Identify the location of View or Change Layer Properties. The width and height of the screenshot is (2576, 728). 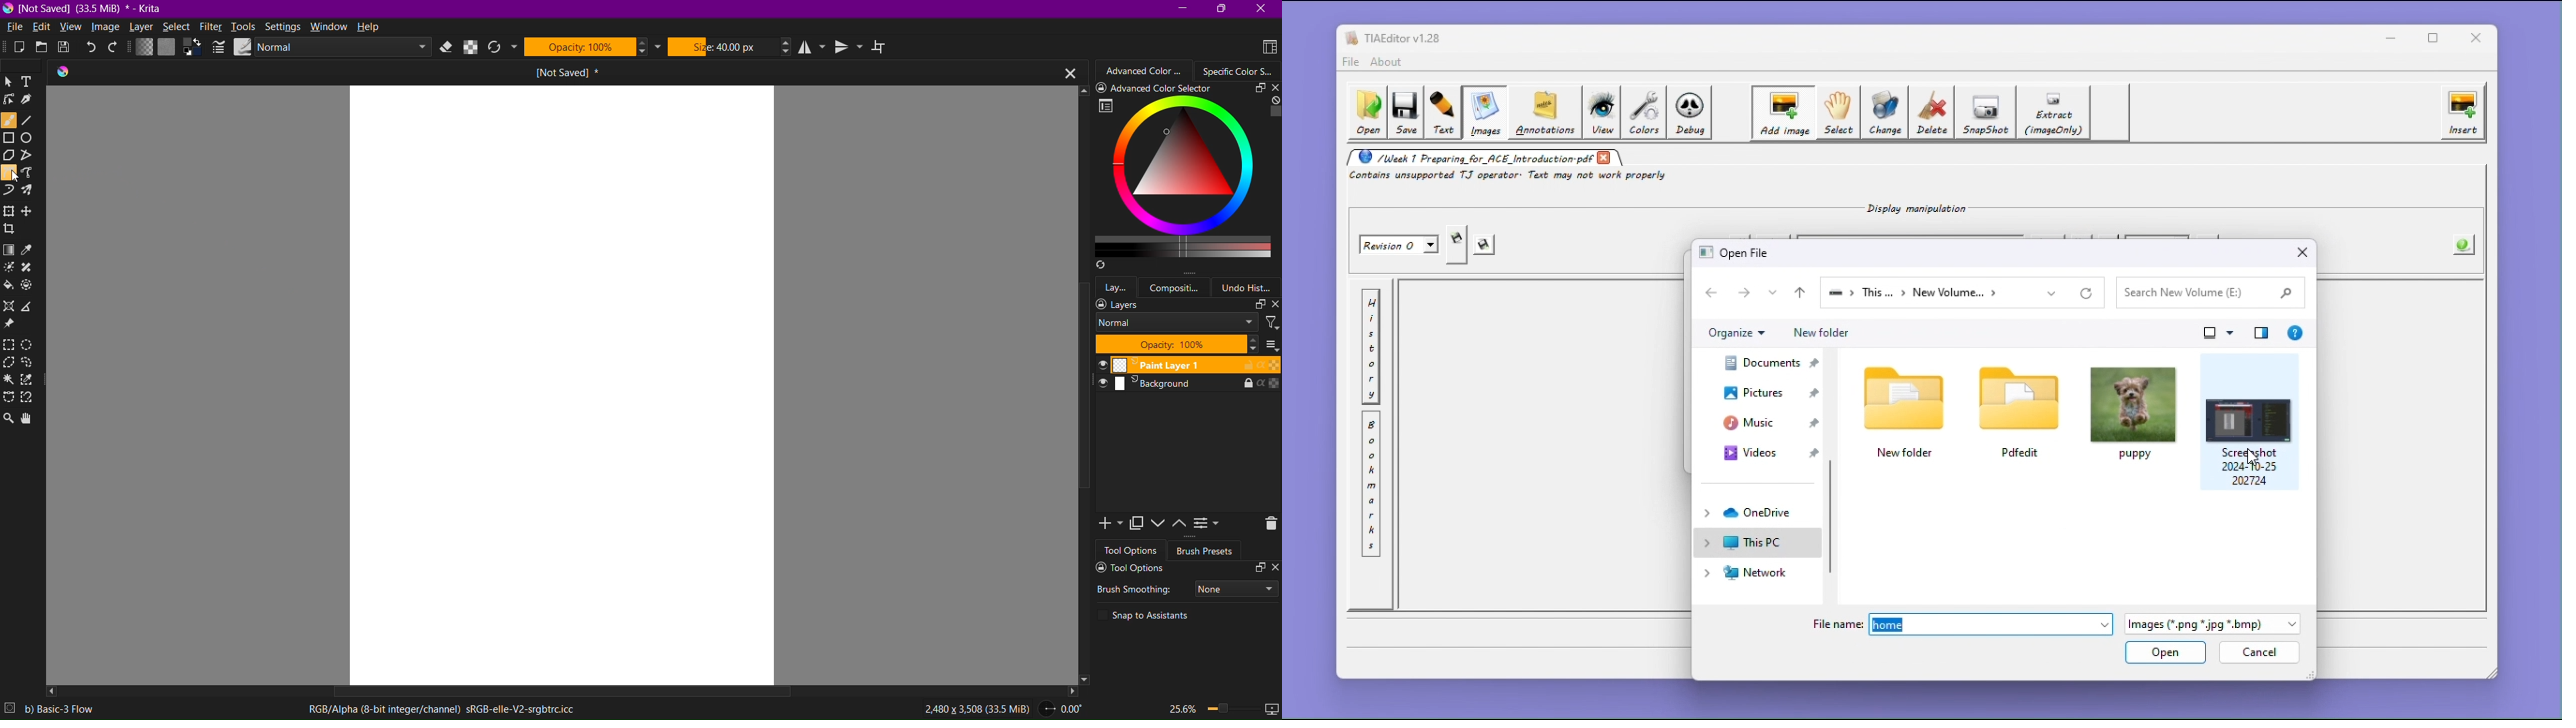
(1208, 526).